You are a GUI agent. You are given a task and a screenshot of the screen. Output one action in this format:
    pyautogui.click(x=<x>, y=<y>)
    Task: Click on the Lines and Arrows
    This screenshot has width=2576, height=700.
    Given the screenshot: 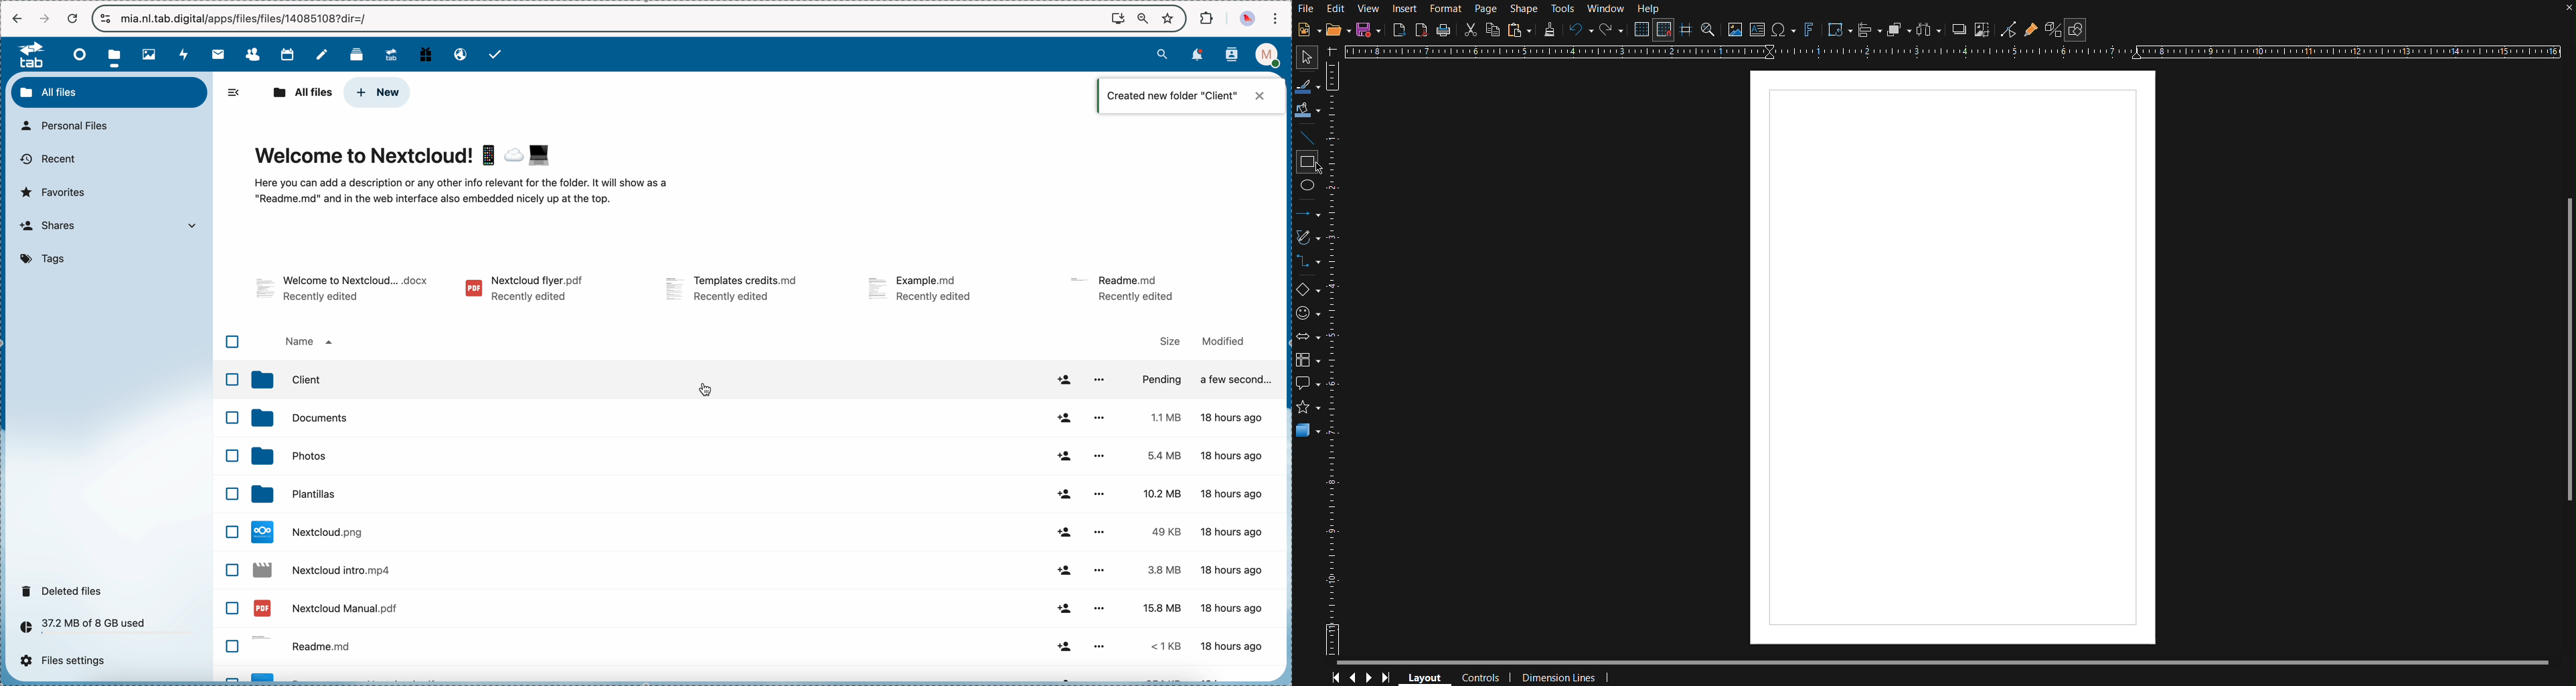 What is the action you would take?
    pyautogui.click(x=1309, y=214)
    